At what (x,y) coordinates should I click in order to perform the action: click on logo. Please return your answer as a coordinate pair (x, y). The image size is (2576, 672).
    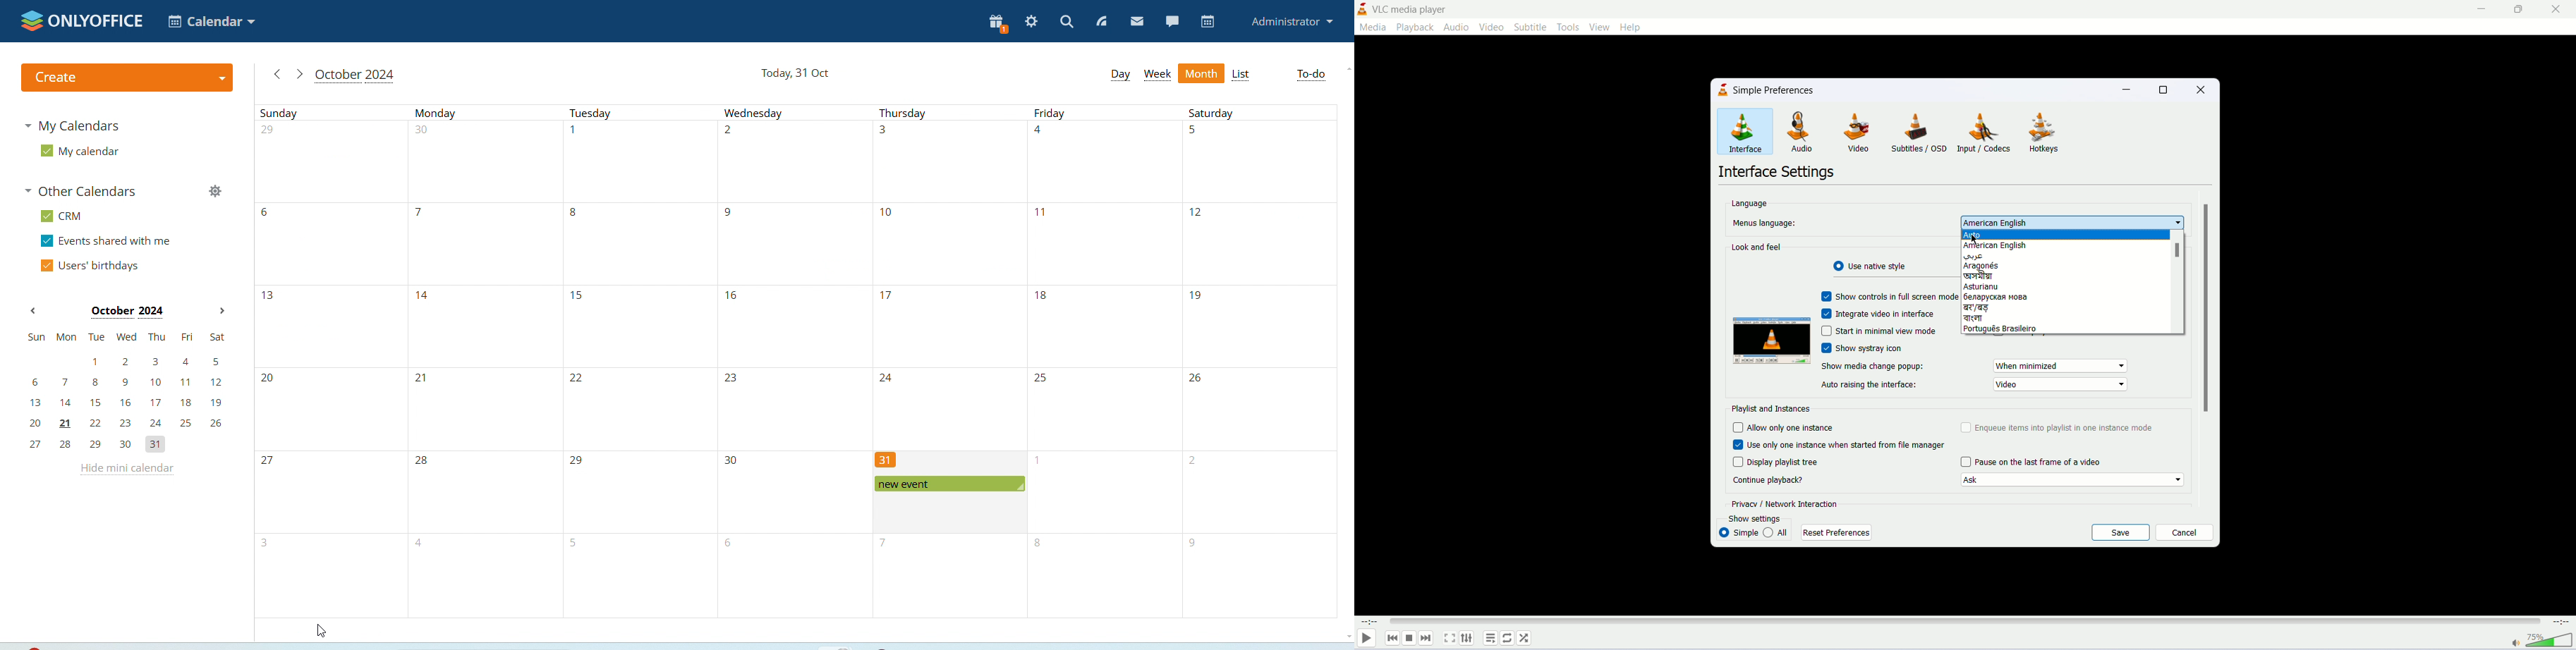
    Looking at the image, I should click on (1723, 90).